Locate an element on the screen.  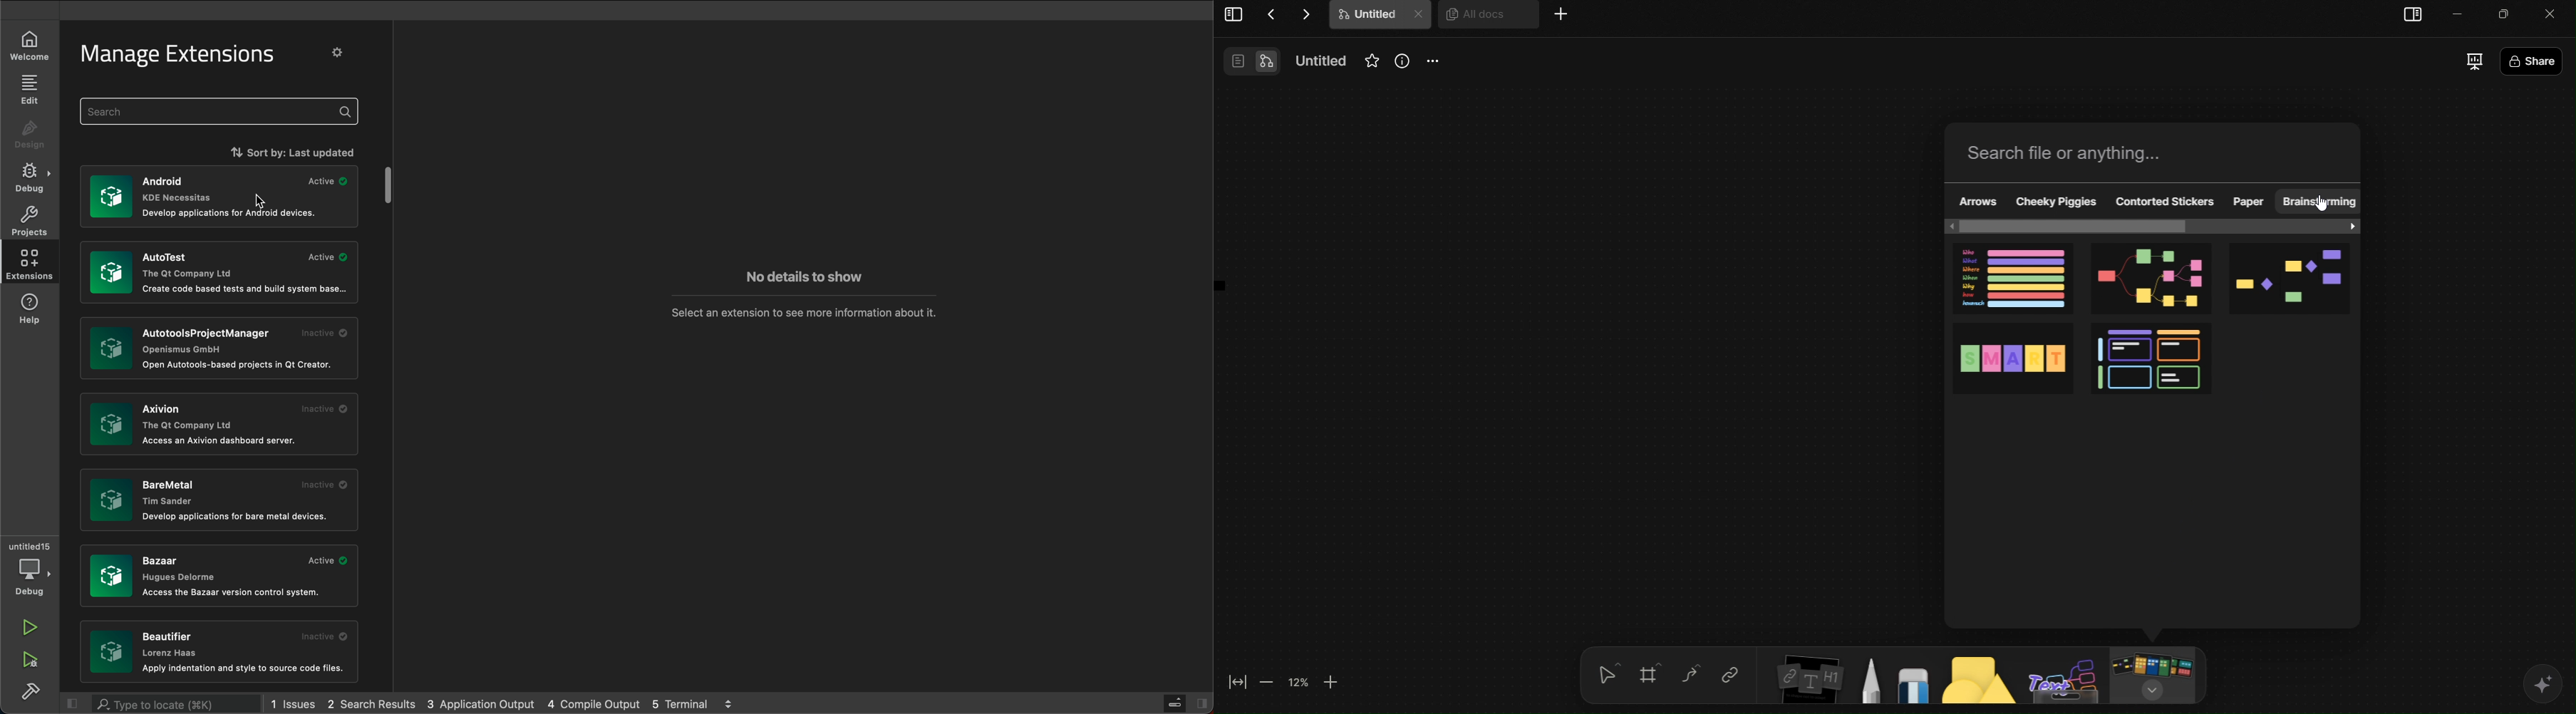
control panel is located at coordinates (1171, 701).